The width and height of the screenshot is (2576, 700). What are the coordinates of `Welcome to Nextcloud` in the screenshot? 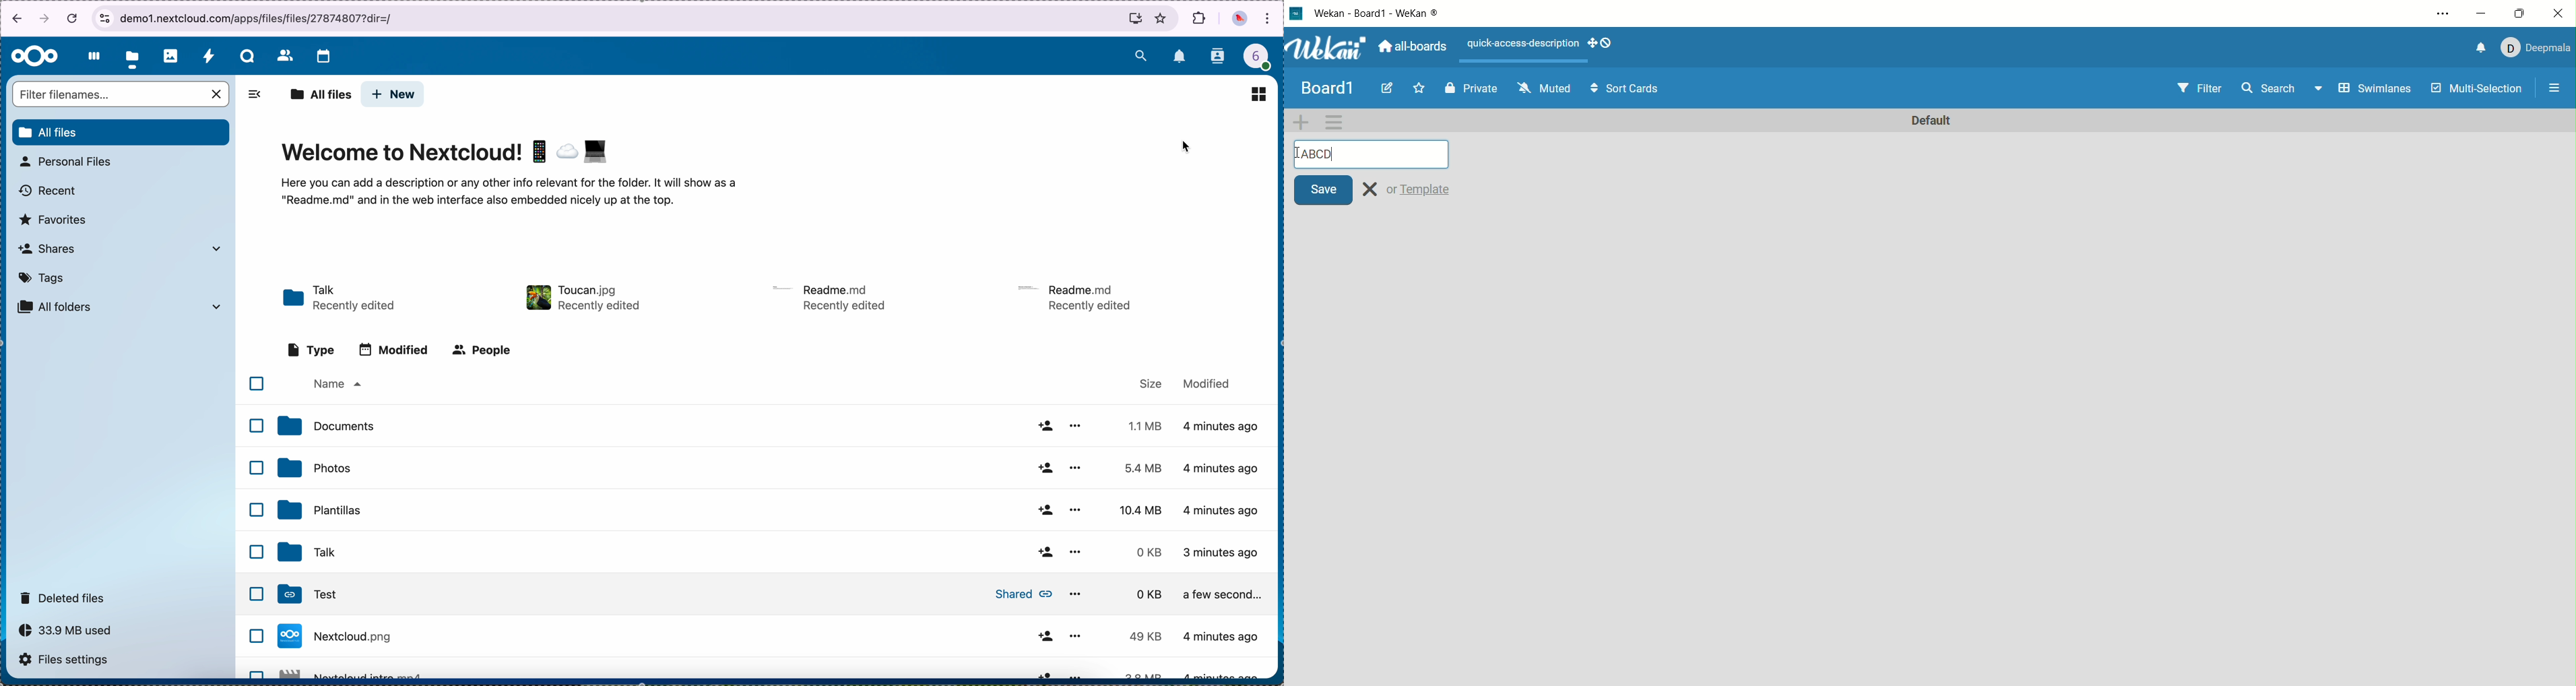 It's located at (447, 154).